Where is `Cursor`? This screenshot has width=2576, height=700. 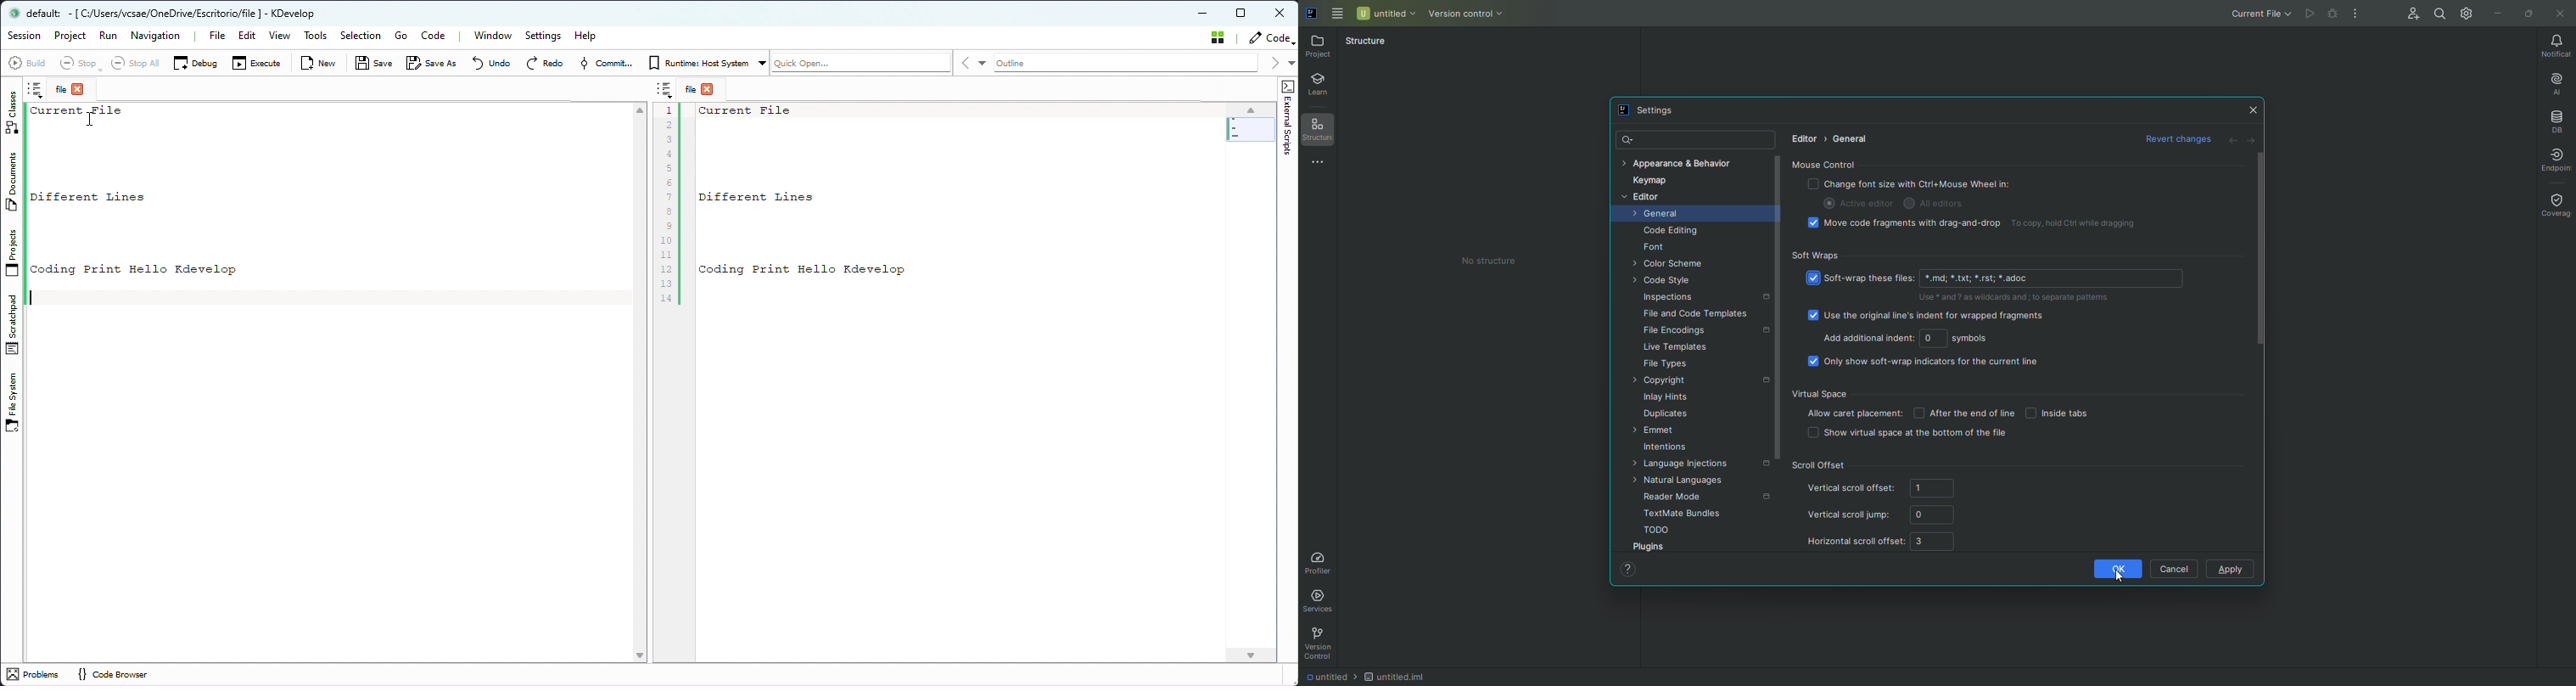 Cursor is located at coordinates (2126, 575).